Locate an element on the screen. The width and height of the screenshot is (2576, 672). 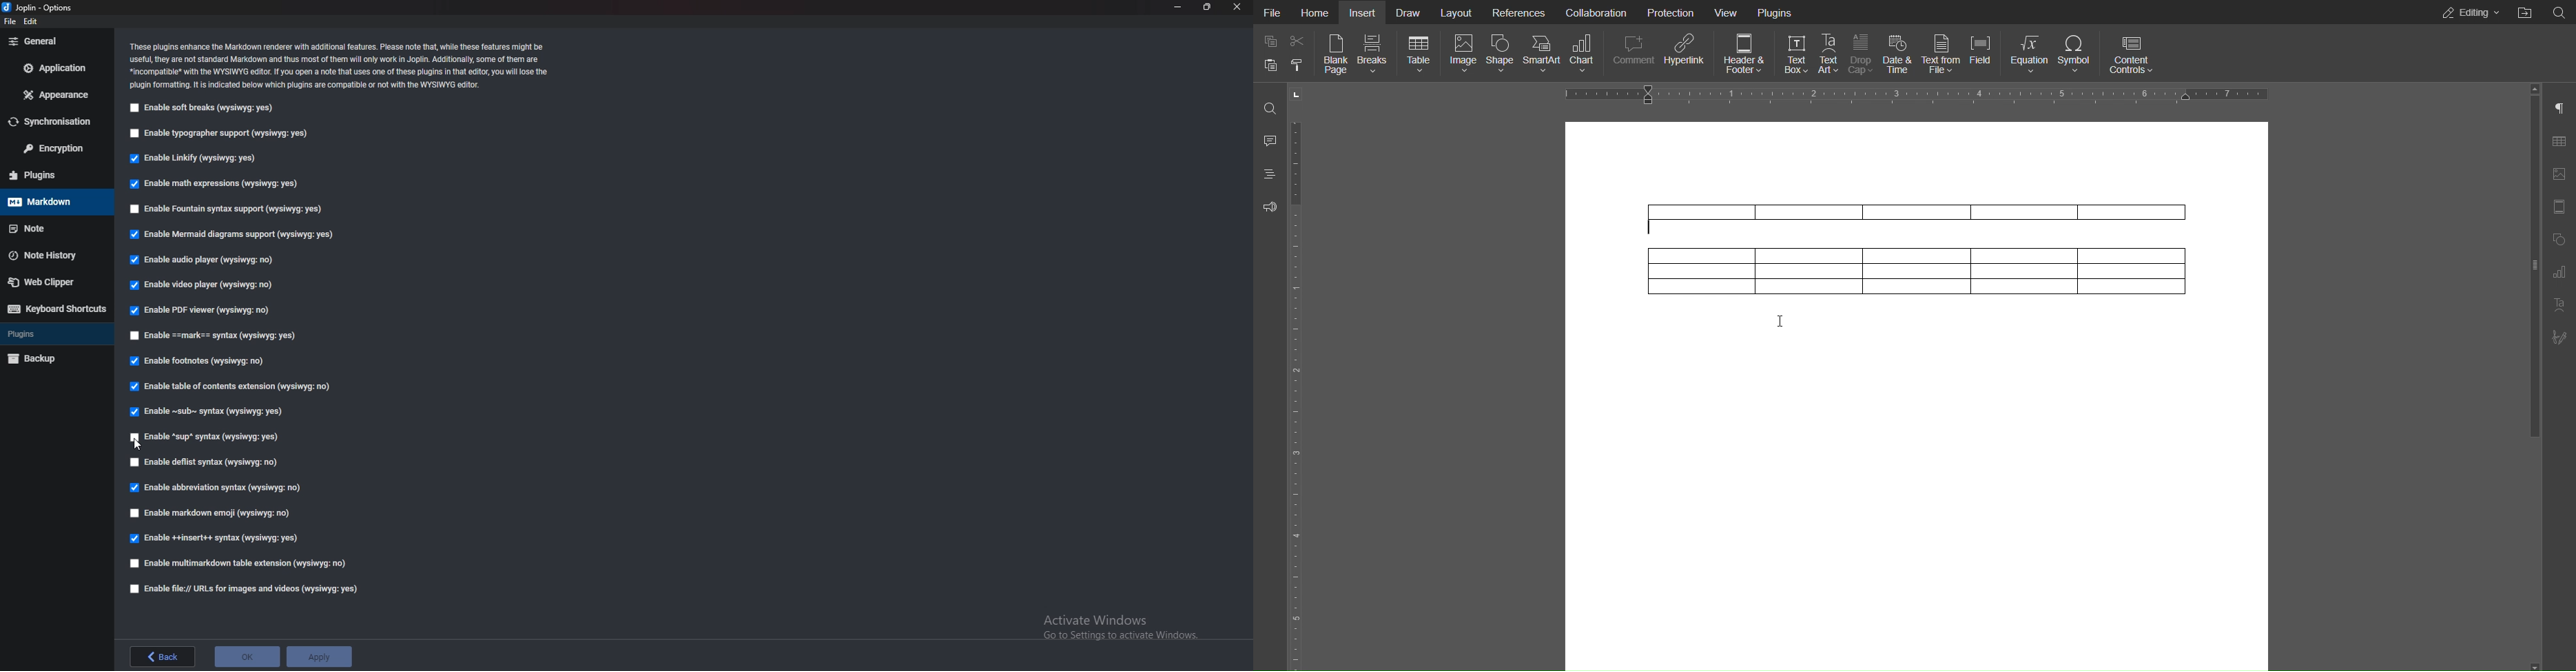
Plugins is located at coordinates (51, 175).